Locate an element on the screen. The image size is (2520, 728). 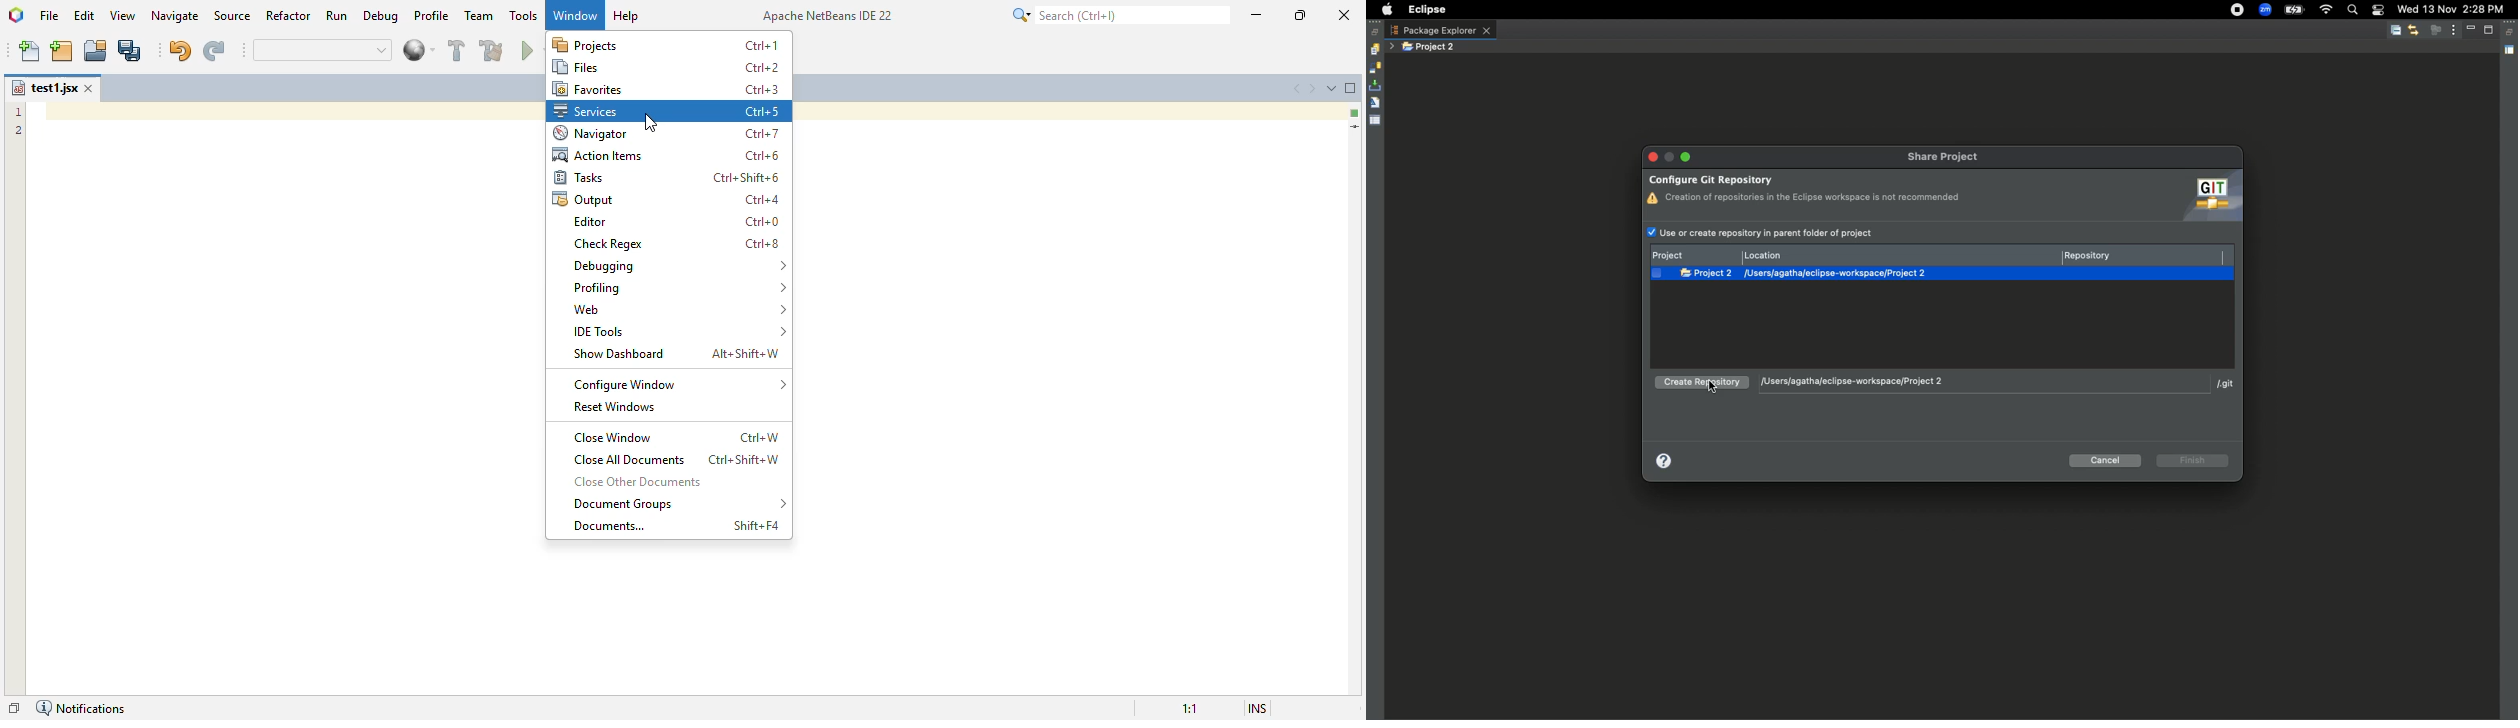
Internet is located at coordinates (2325, 10).